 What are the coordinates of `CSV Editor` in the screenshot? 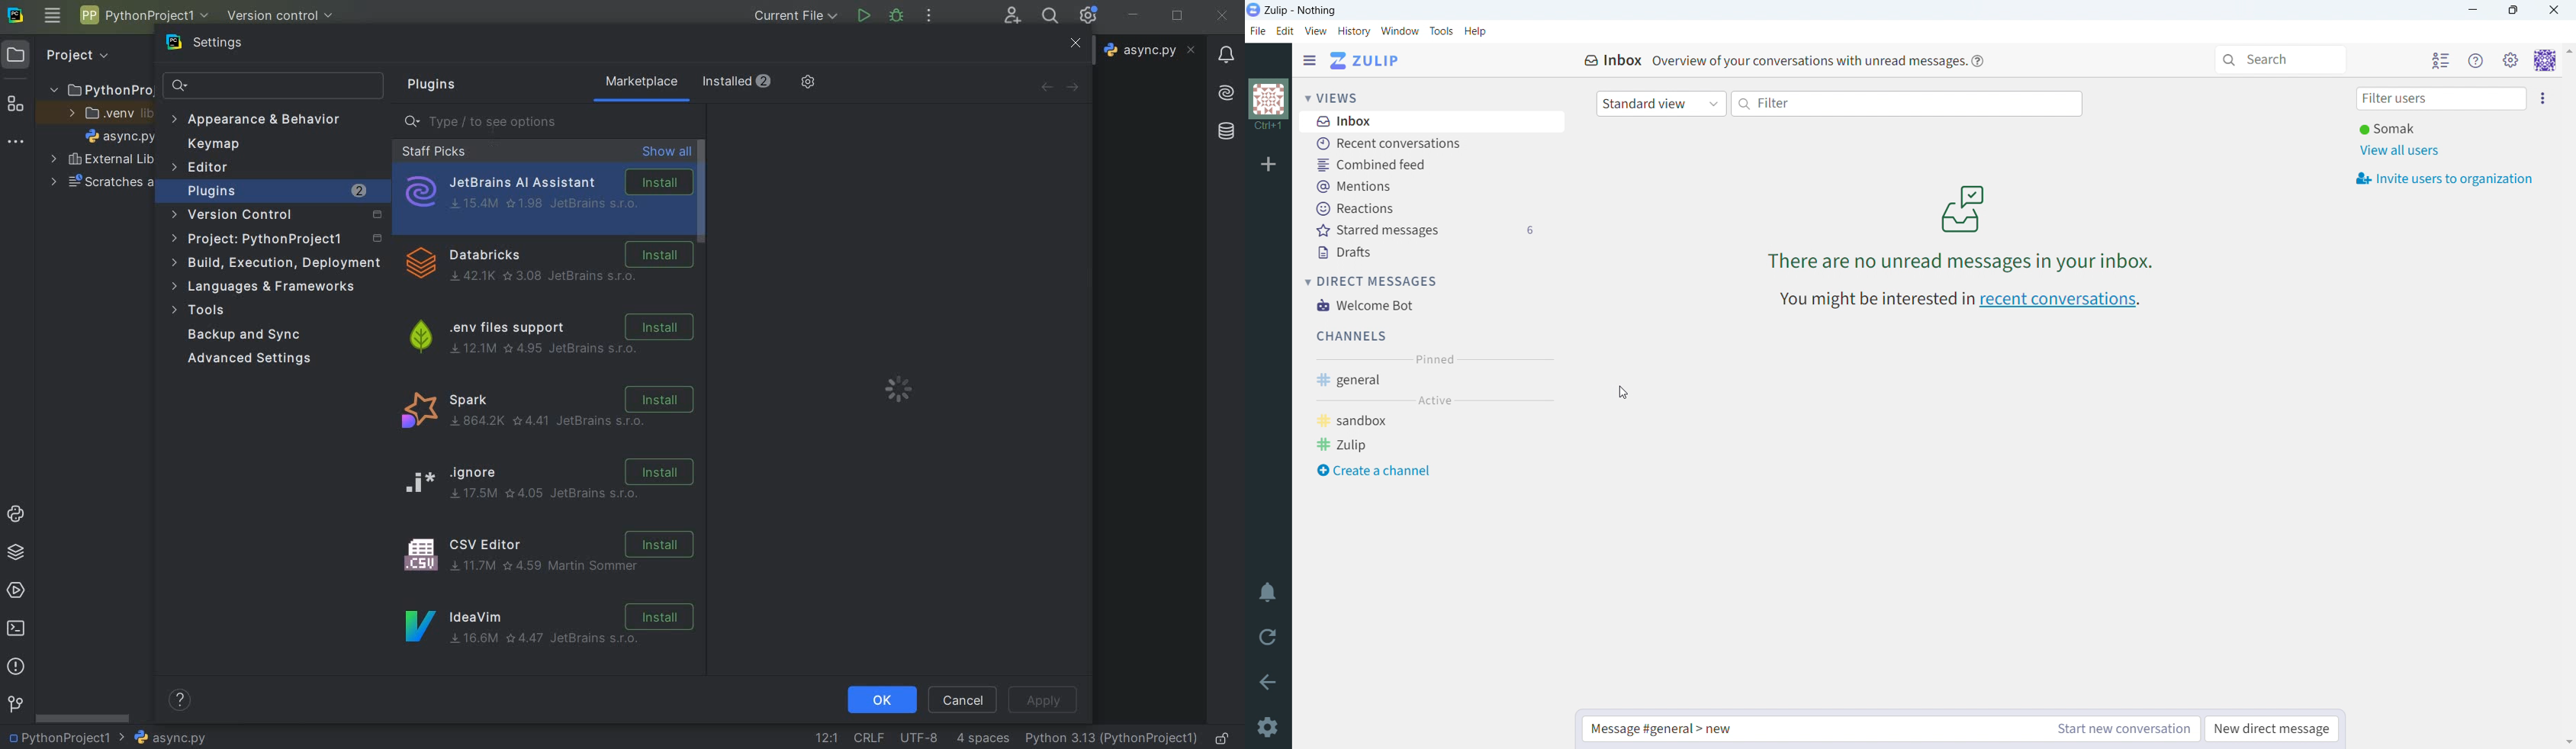 It's located at (546, 552).